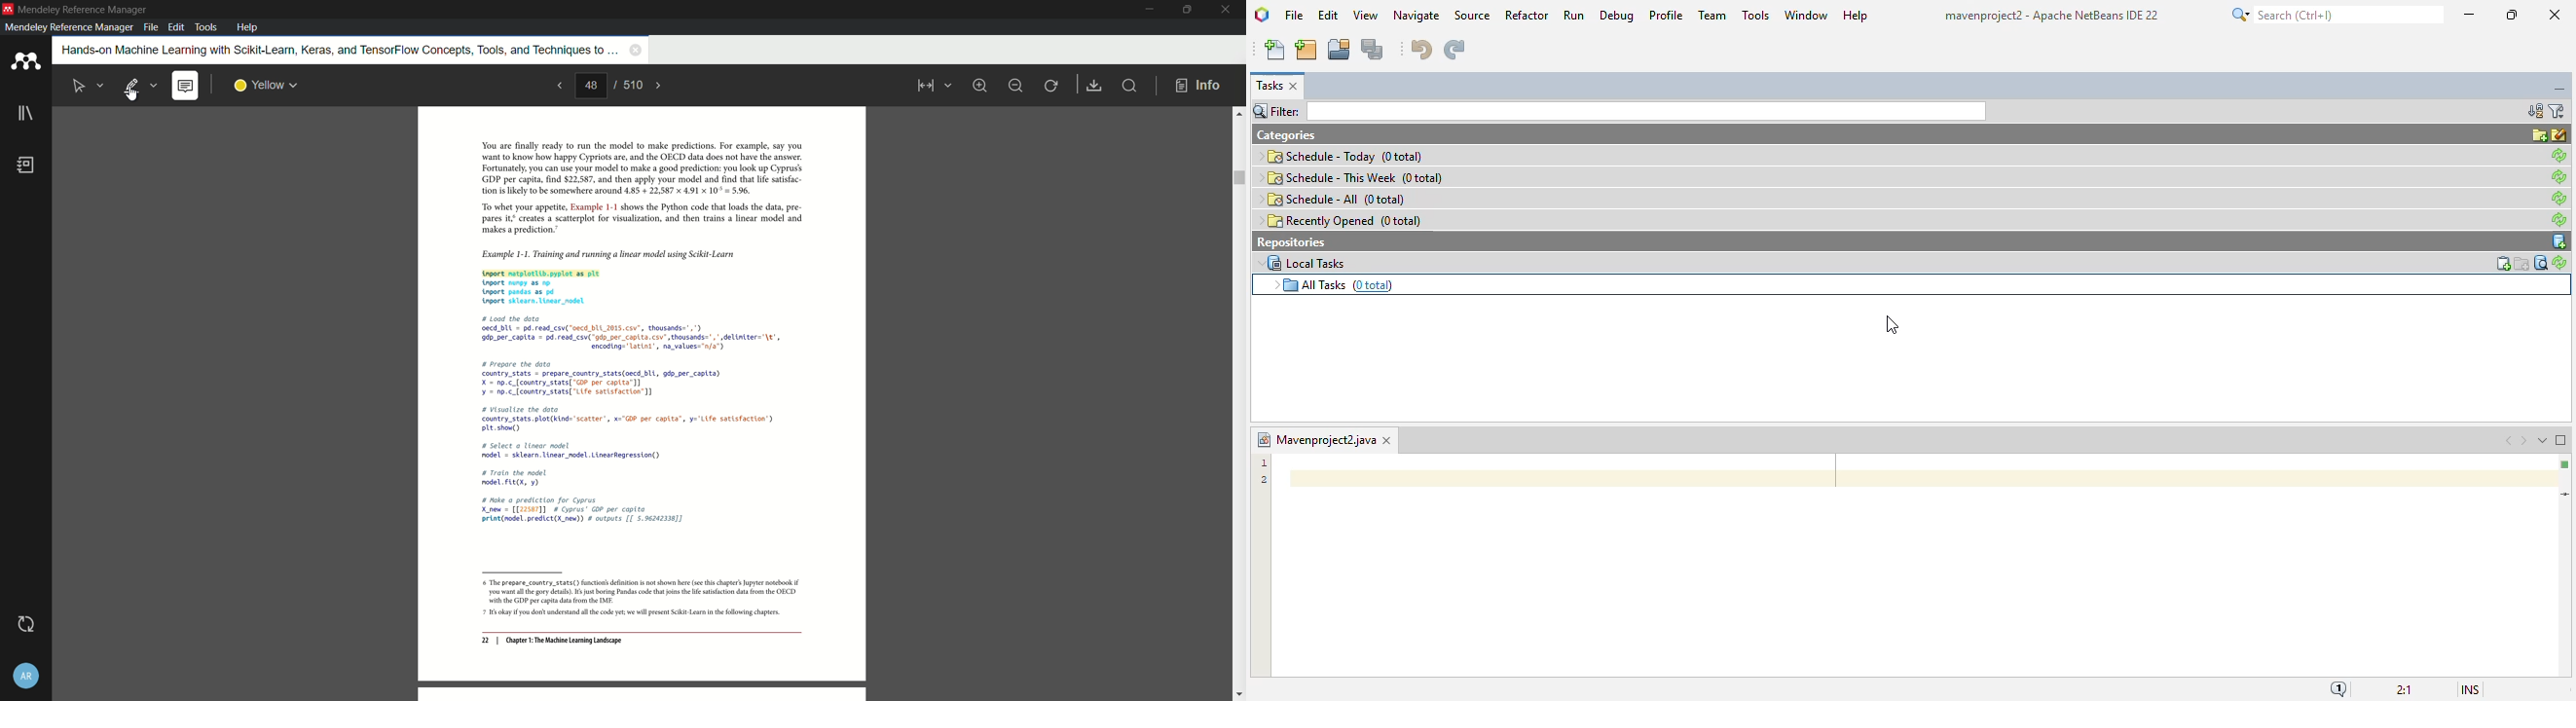  Describe the element at coordinates (1095, 86) in the screenshot. I see `save` at that location.